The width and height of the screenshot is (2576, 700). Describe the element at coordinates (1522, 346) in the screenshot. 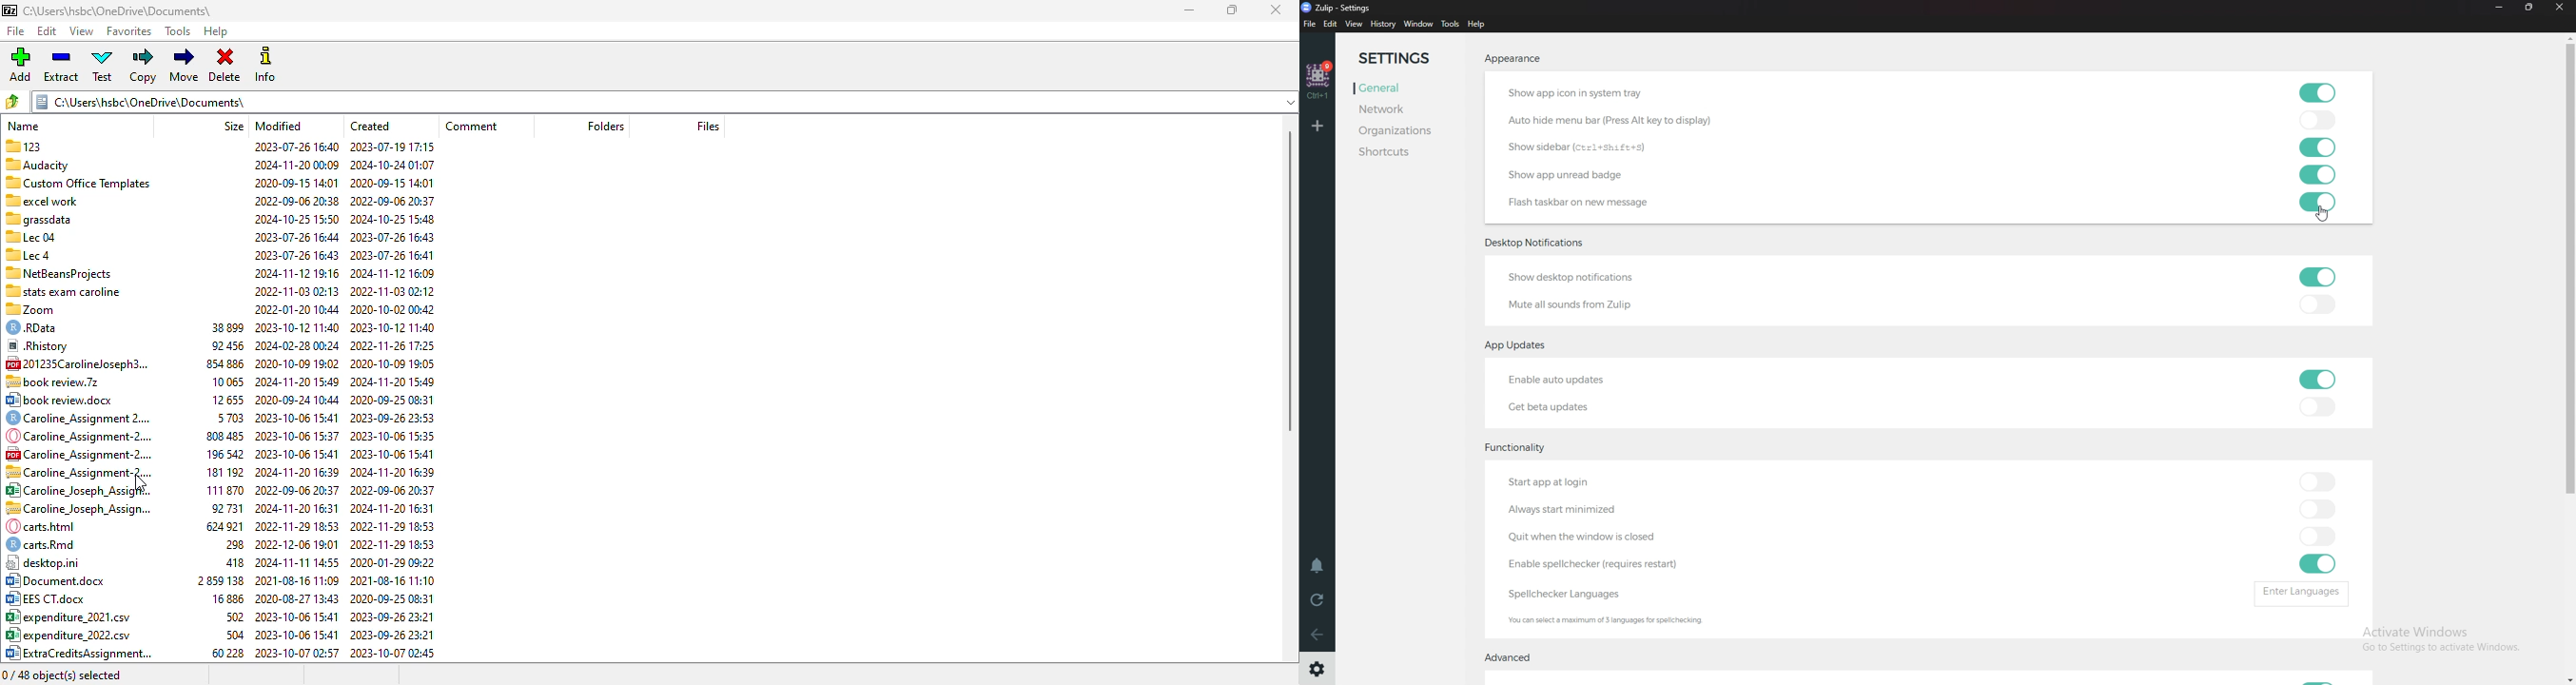

I see `App updates` at that location.